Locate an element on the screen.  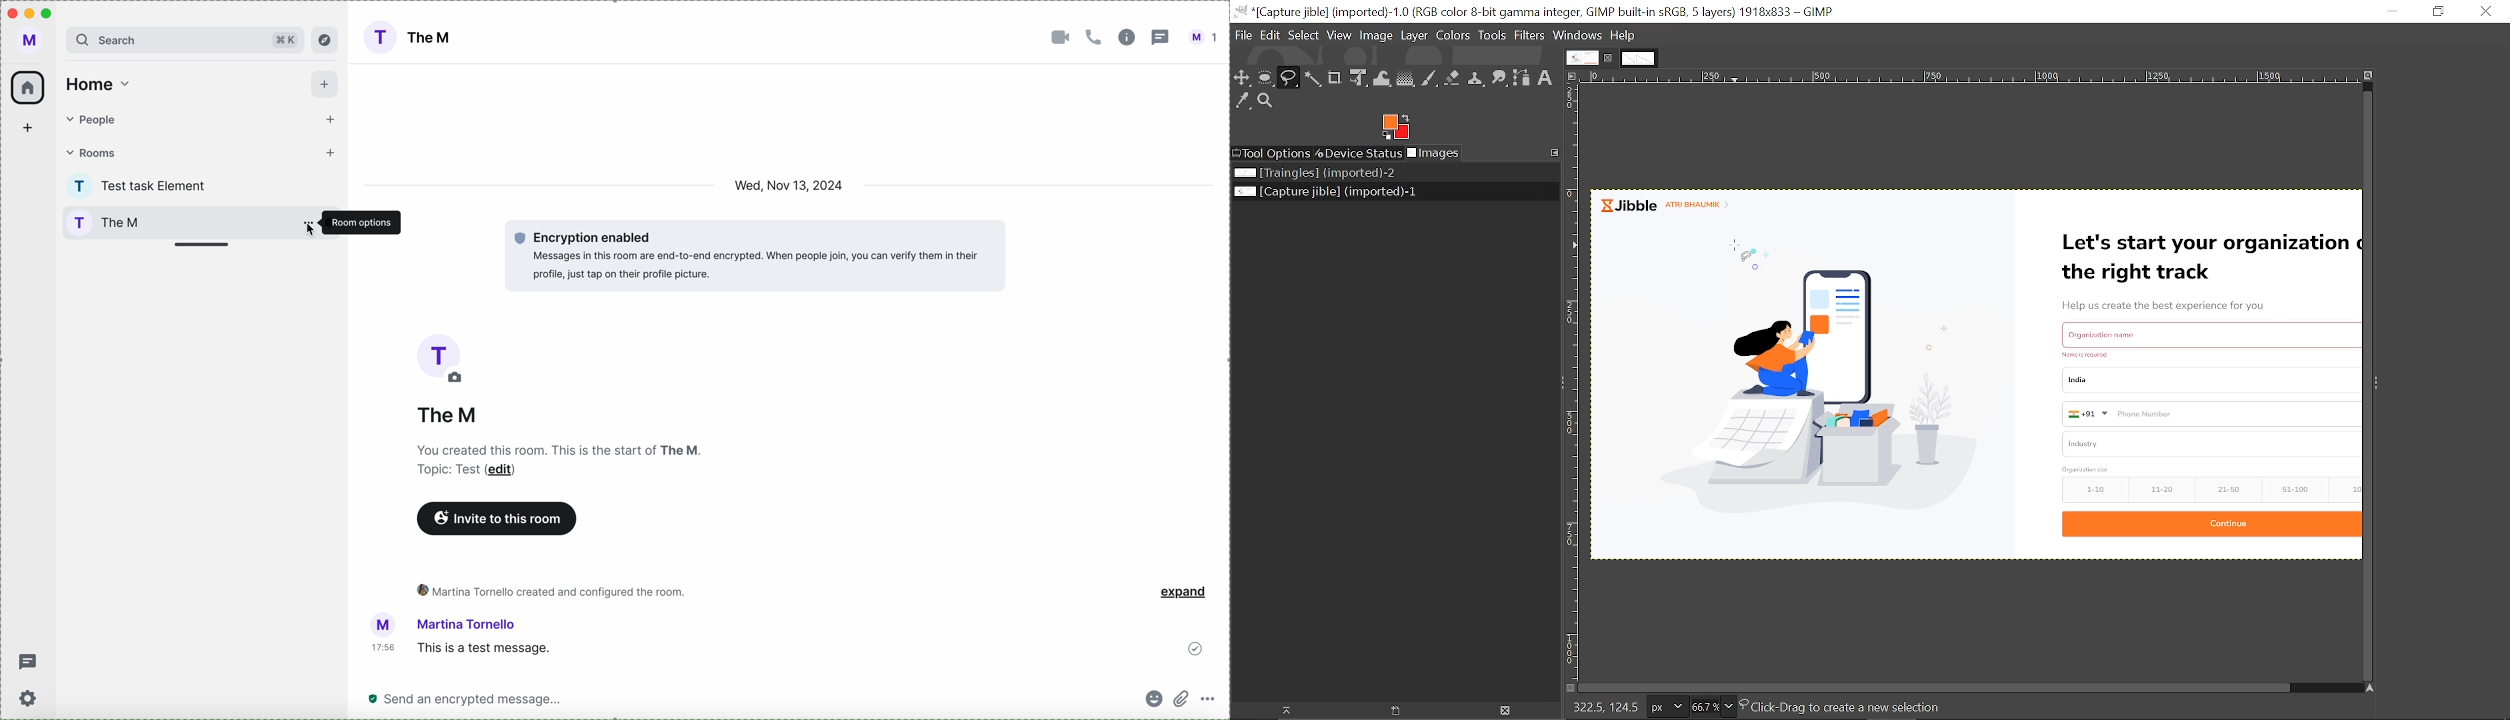
edit is located at coordinates (459, 378).